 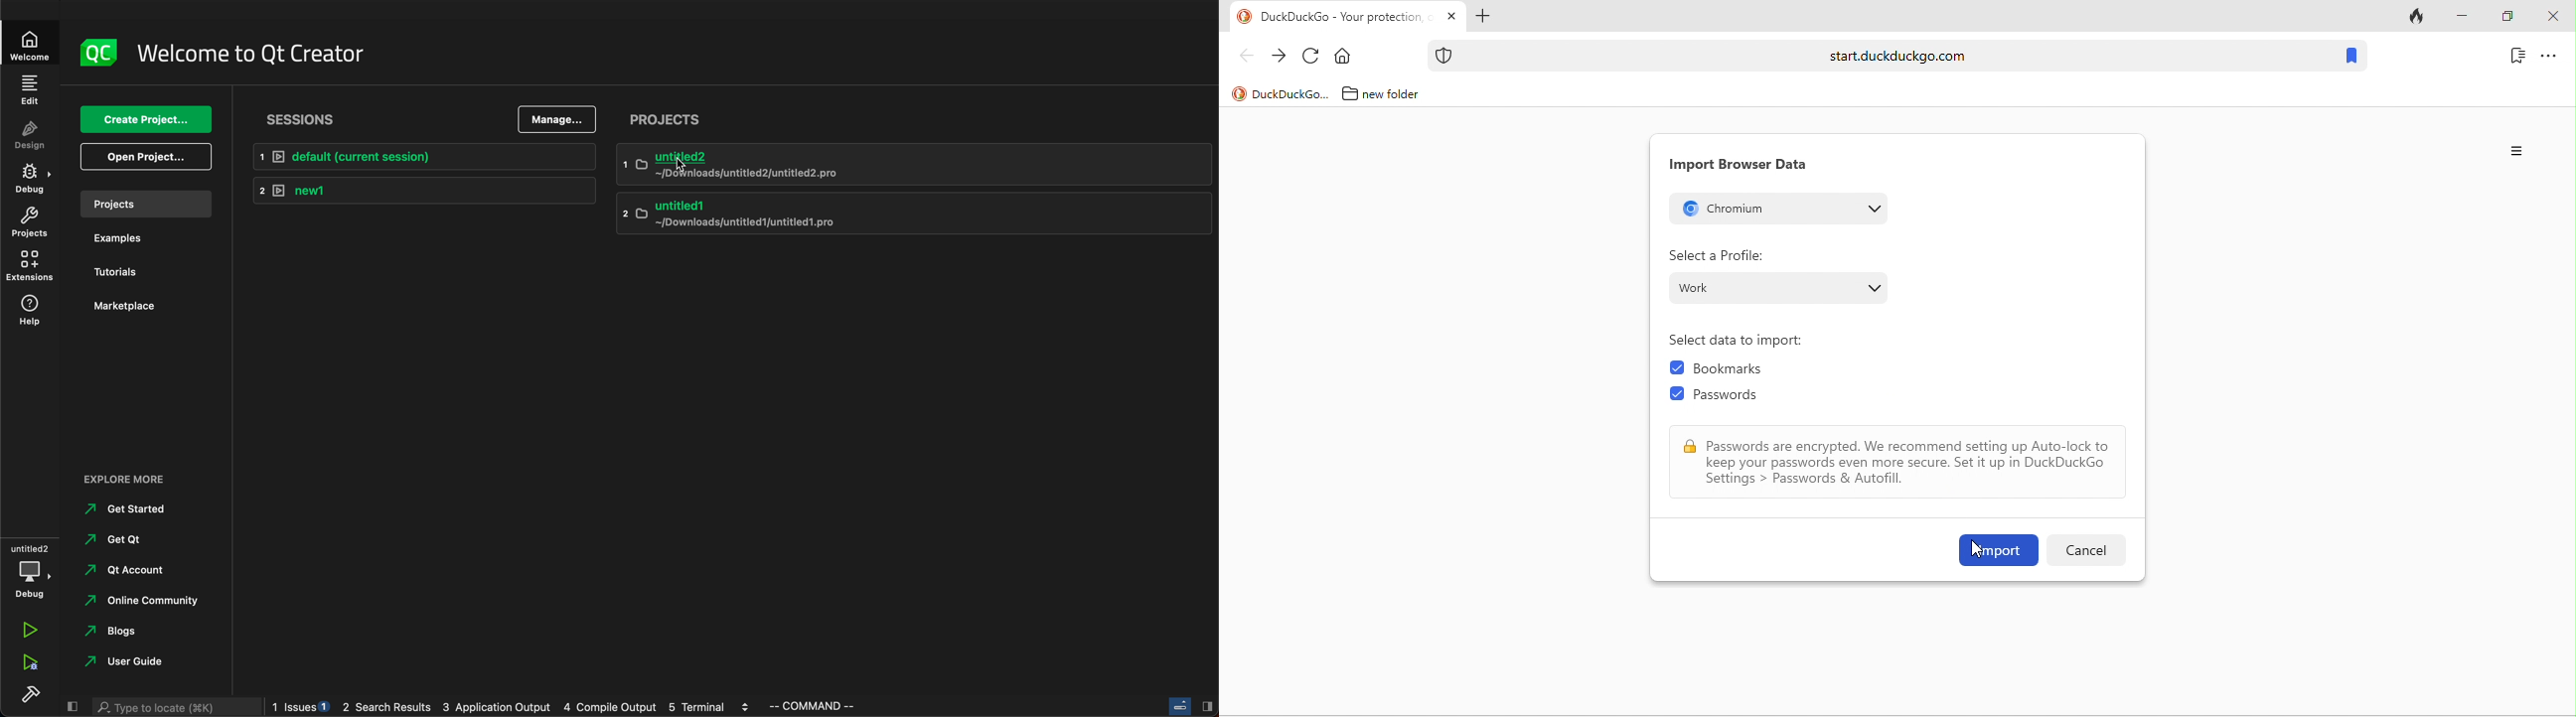 I want to click on close sidebar, so click(x=1192, y=707).